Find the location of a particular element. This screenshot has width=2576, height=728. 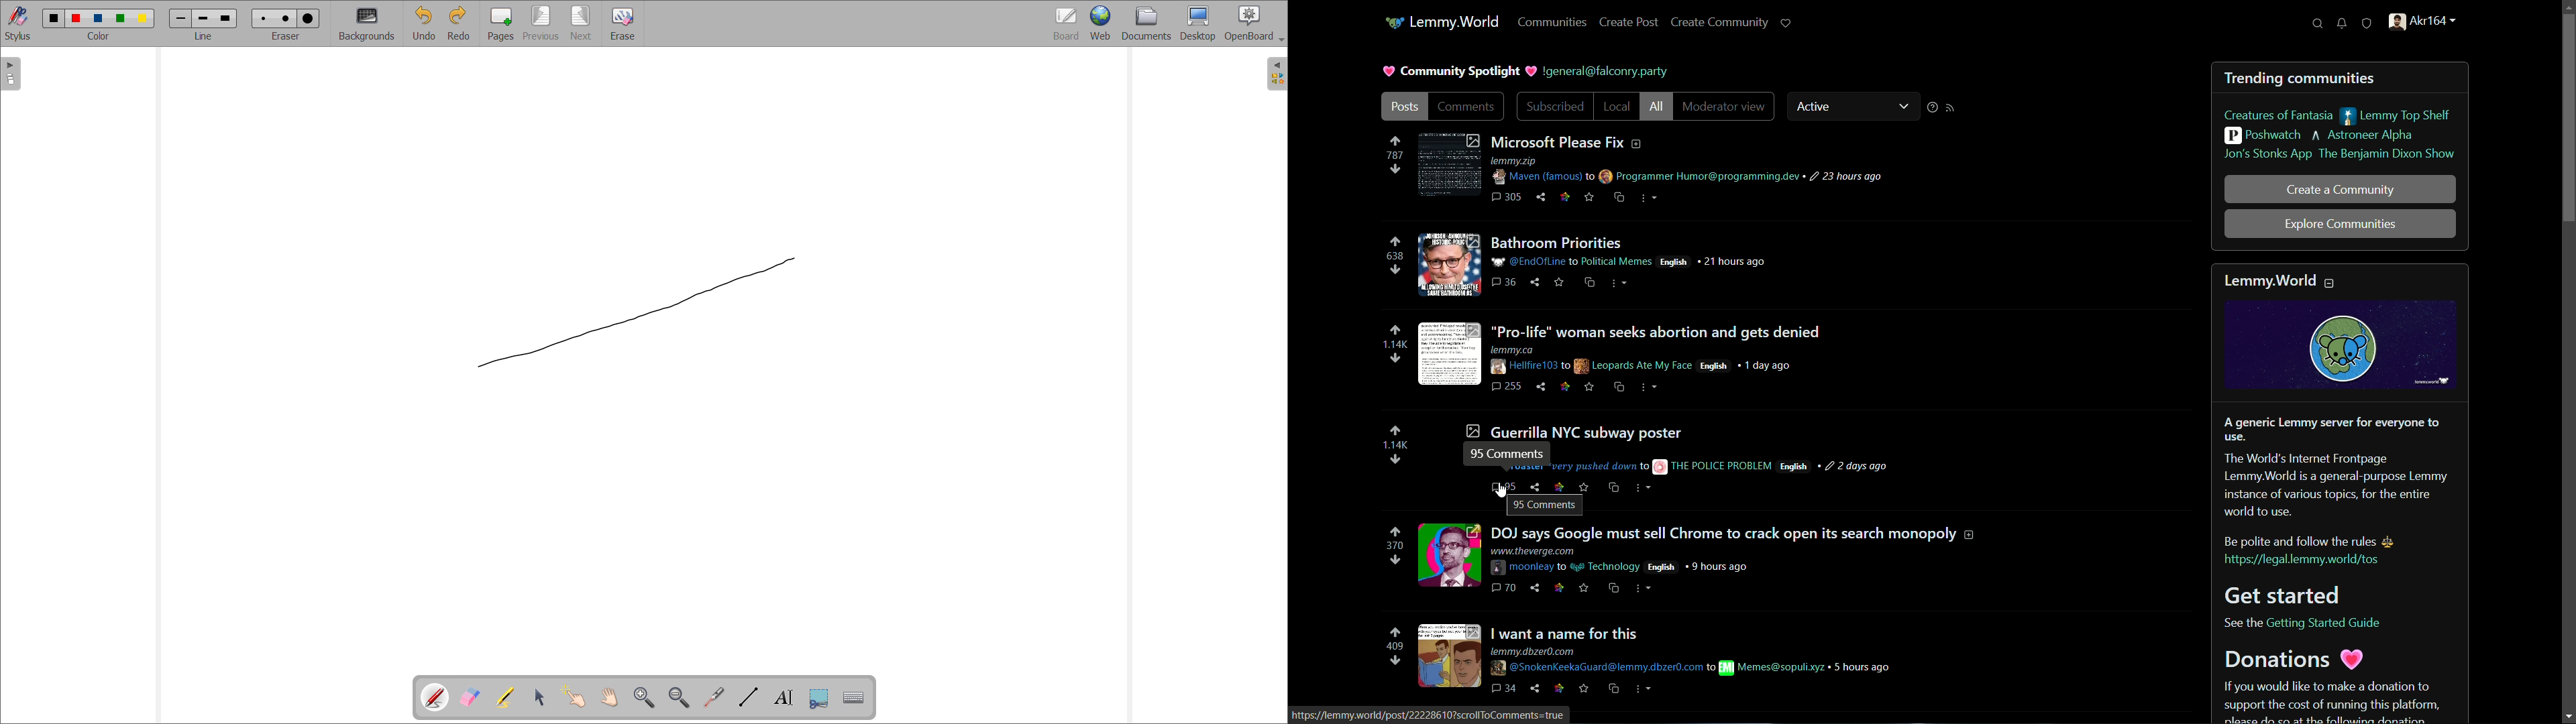

sorting help is located at coordinates (1929, 107).